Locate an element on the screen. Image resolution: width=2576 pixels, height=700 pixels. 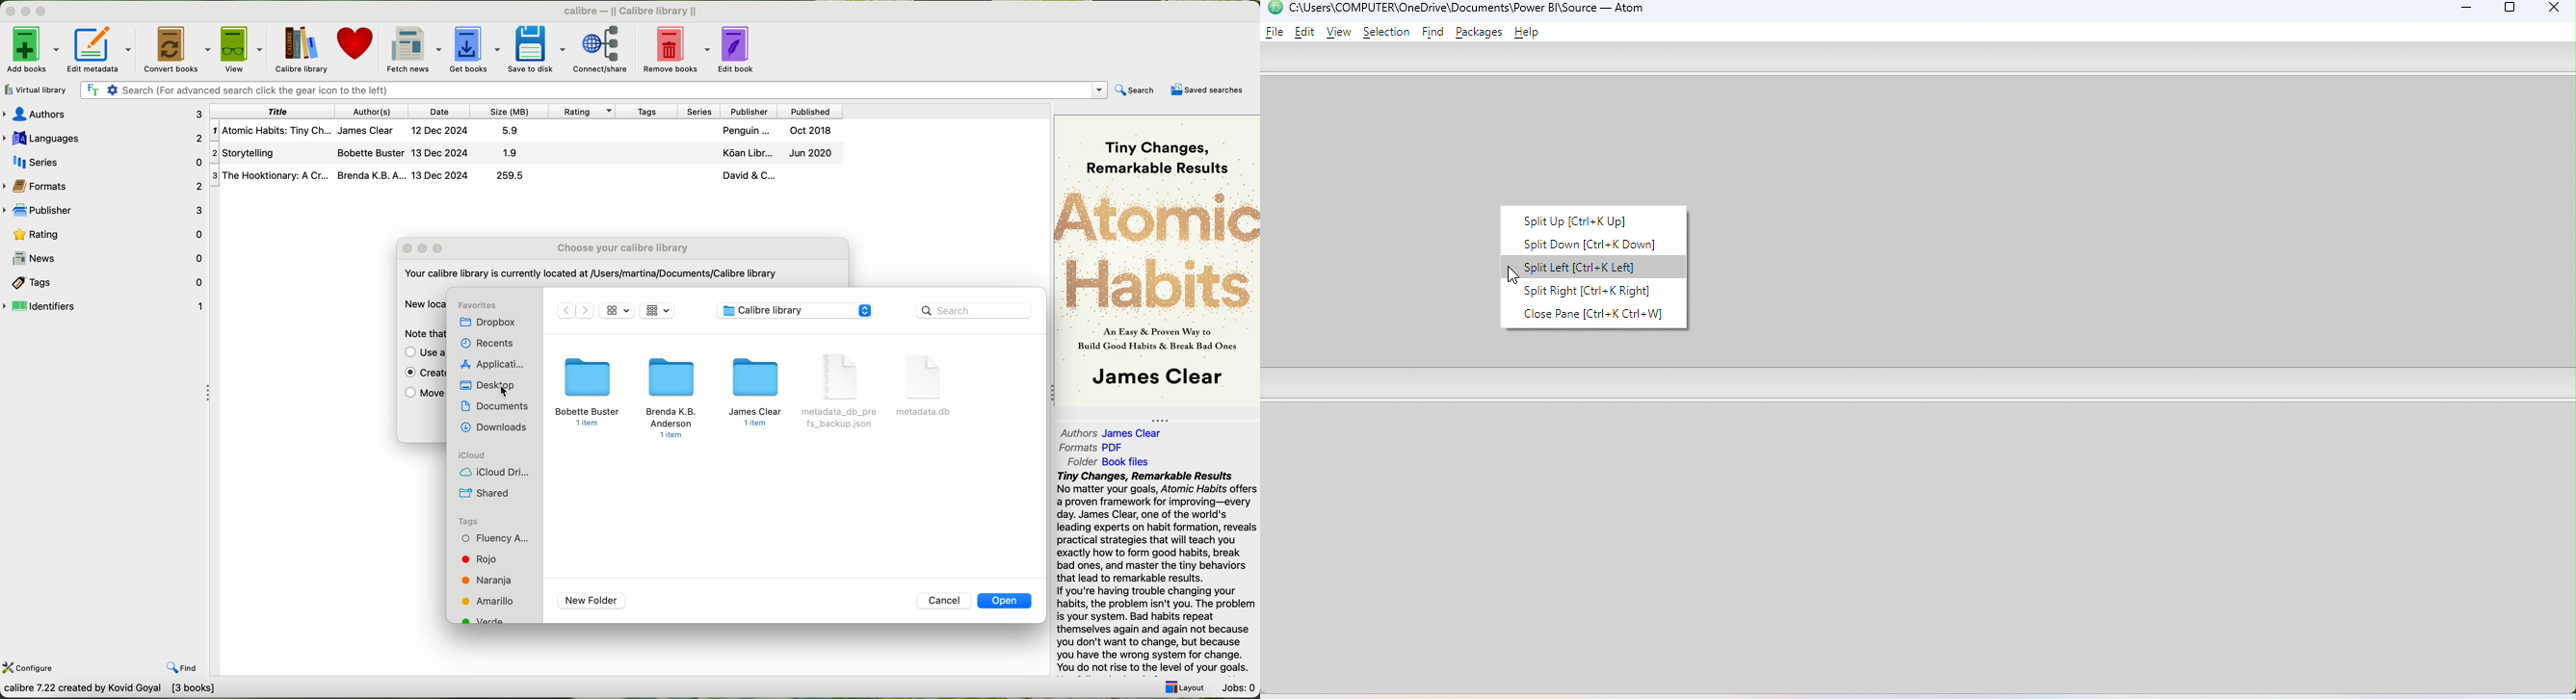
date is located at coordinates (440, 111).